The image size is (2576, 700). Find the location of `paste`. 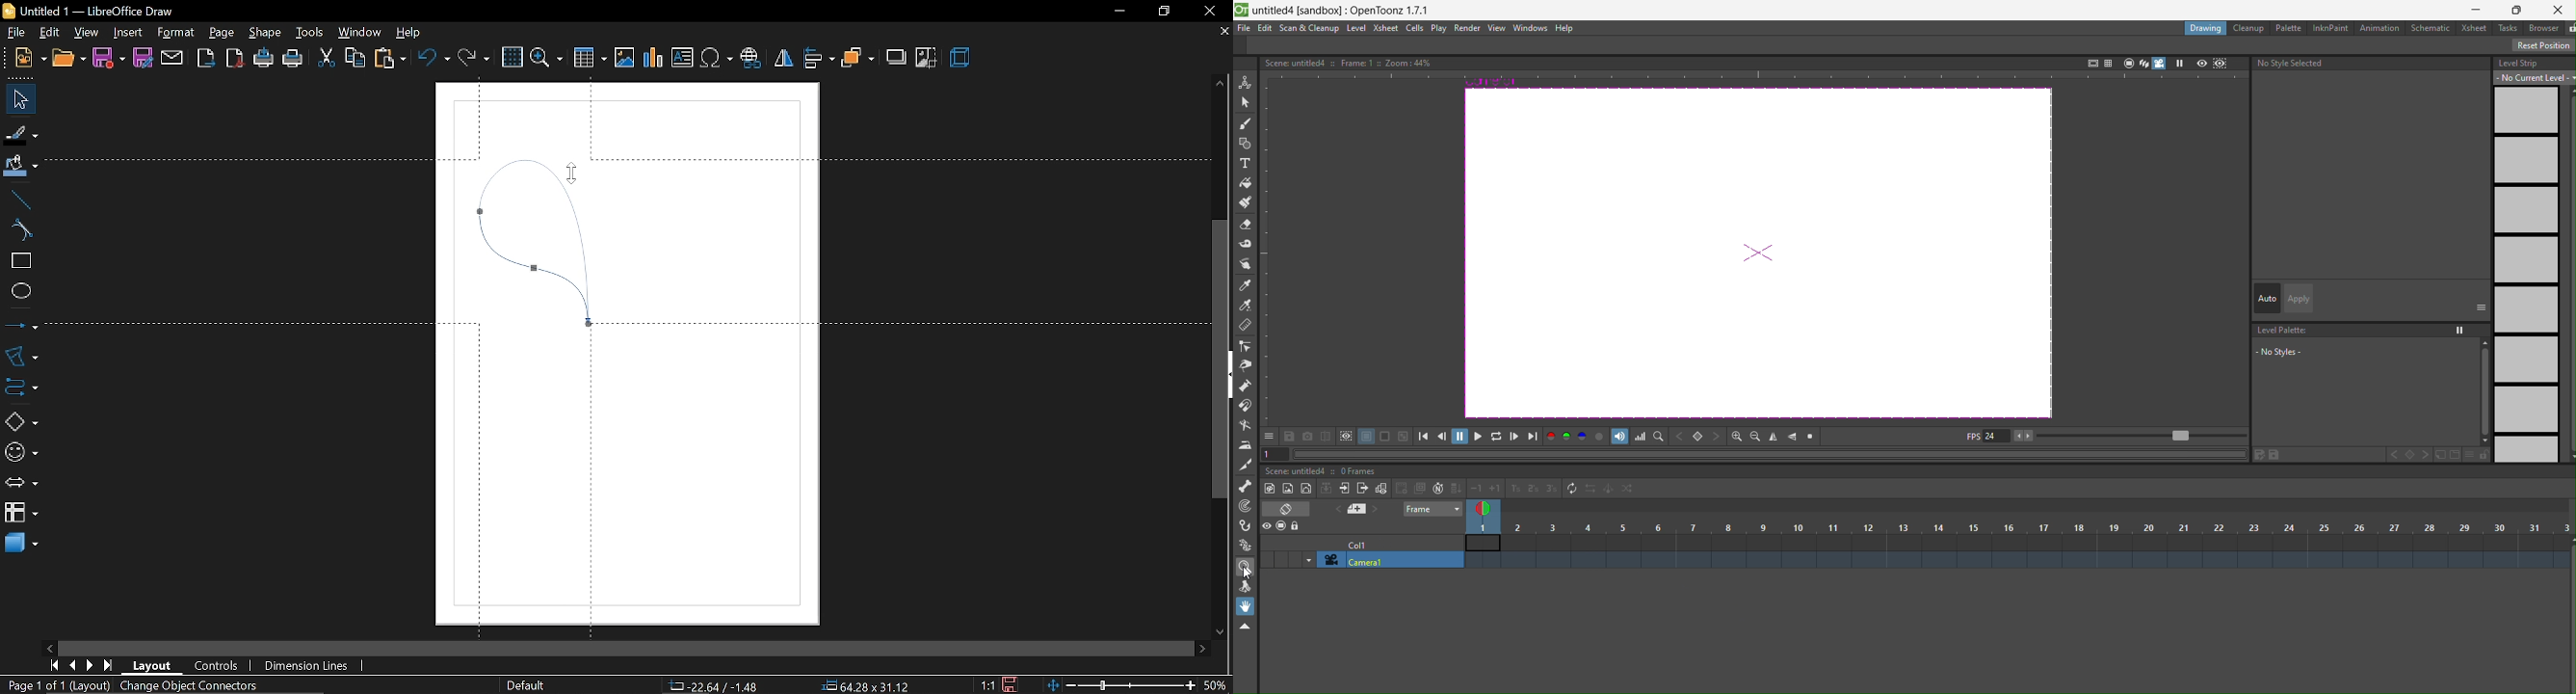

paste is located at coordinates (389, 59).